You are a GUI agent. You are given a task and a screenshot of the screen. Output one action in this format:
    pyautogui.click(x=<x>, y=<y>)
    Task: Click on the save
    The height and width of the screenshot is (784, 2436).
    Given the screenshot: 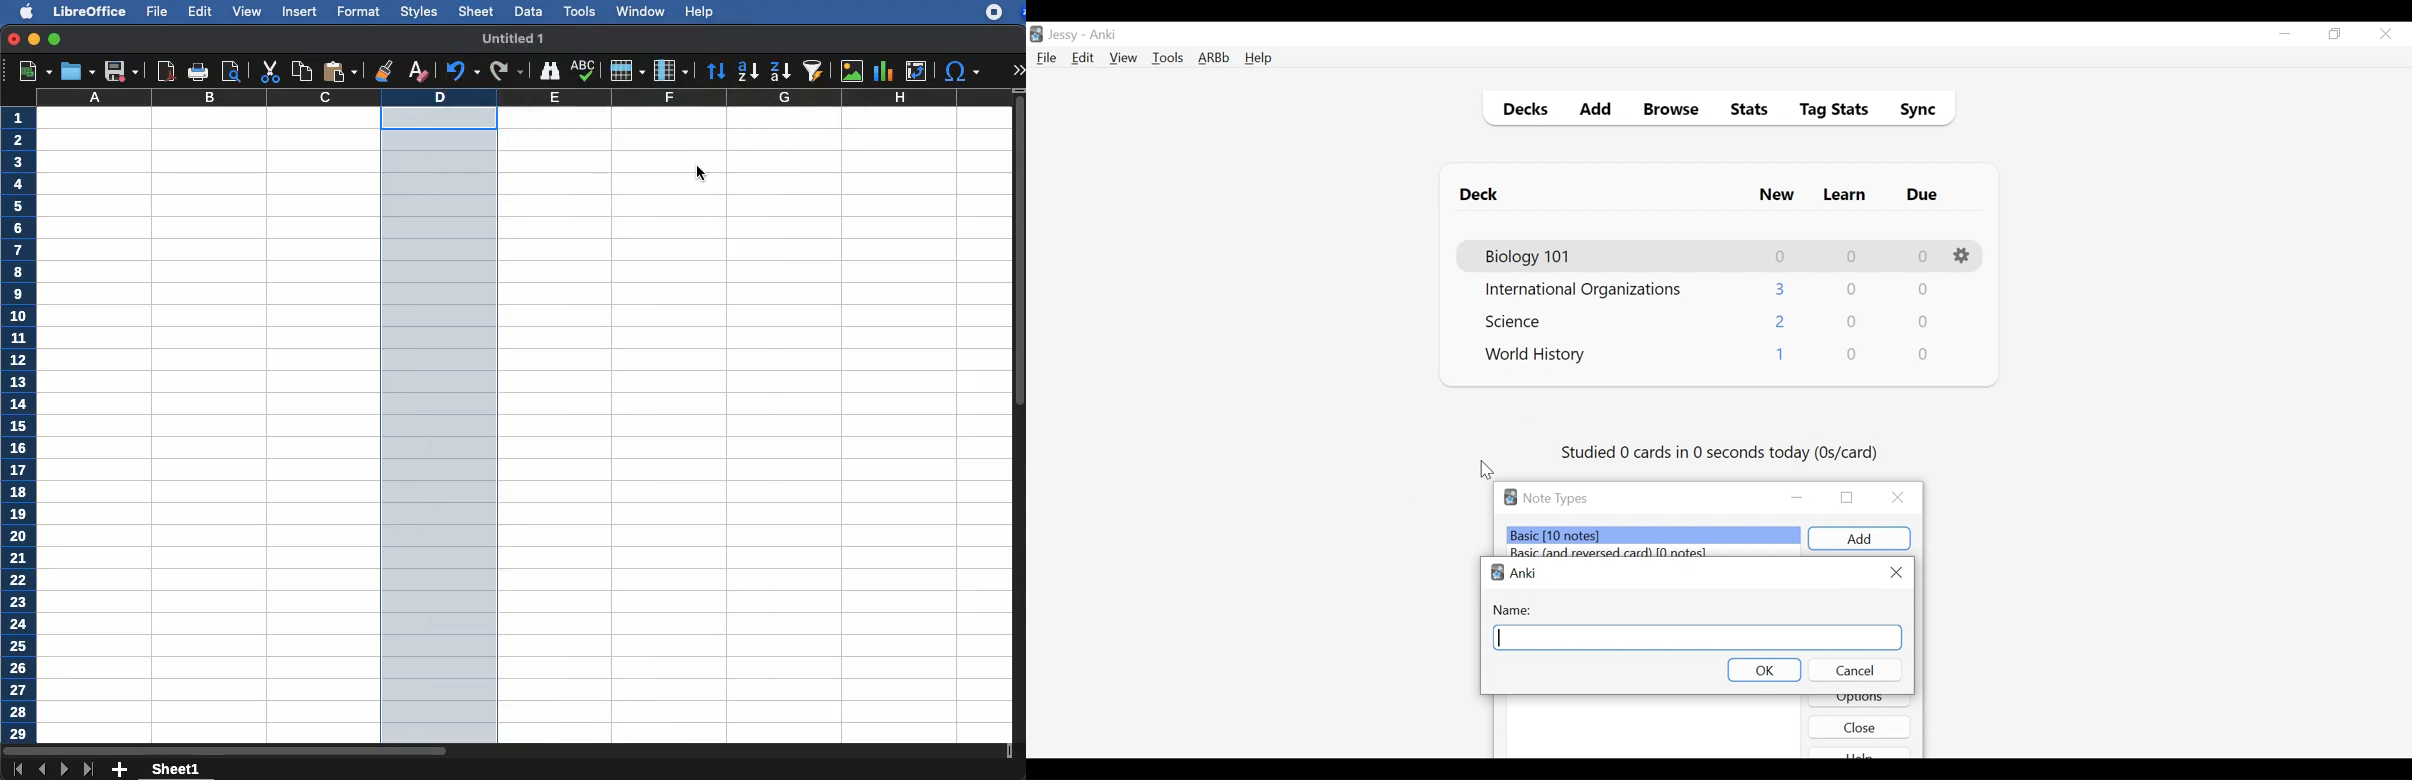 What is the action you would take?
    pyautogui.click(x=120, y=72)
    